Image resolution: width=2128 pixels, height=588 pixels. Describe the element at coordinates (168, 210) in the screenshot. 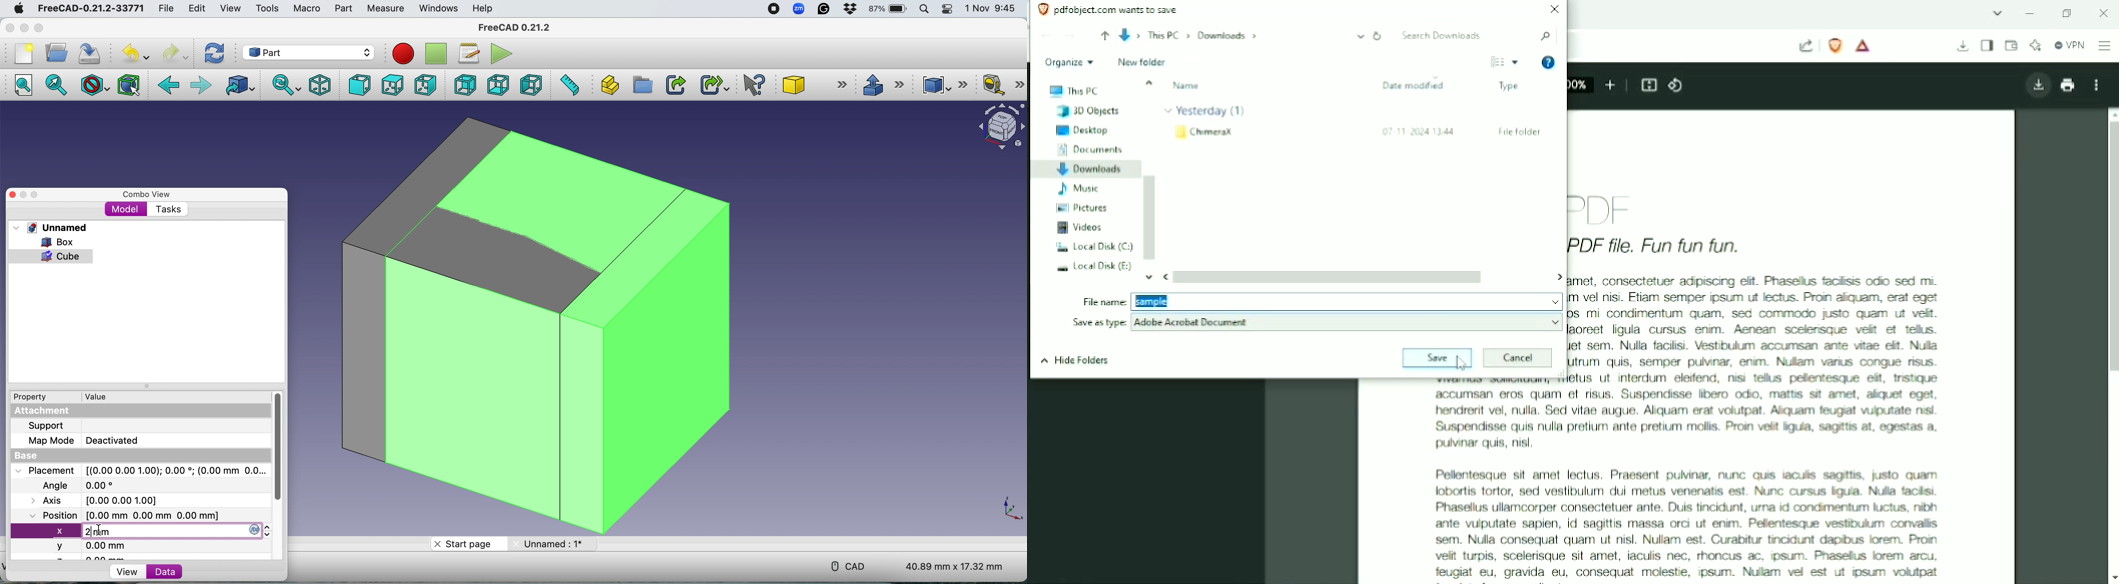

I see `Tasks` at that location.